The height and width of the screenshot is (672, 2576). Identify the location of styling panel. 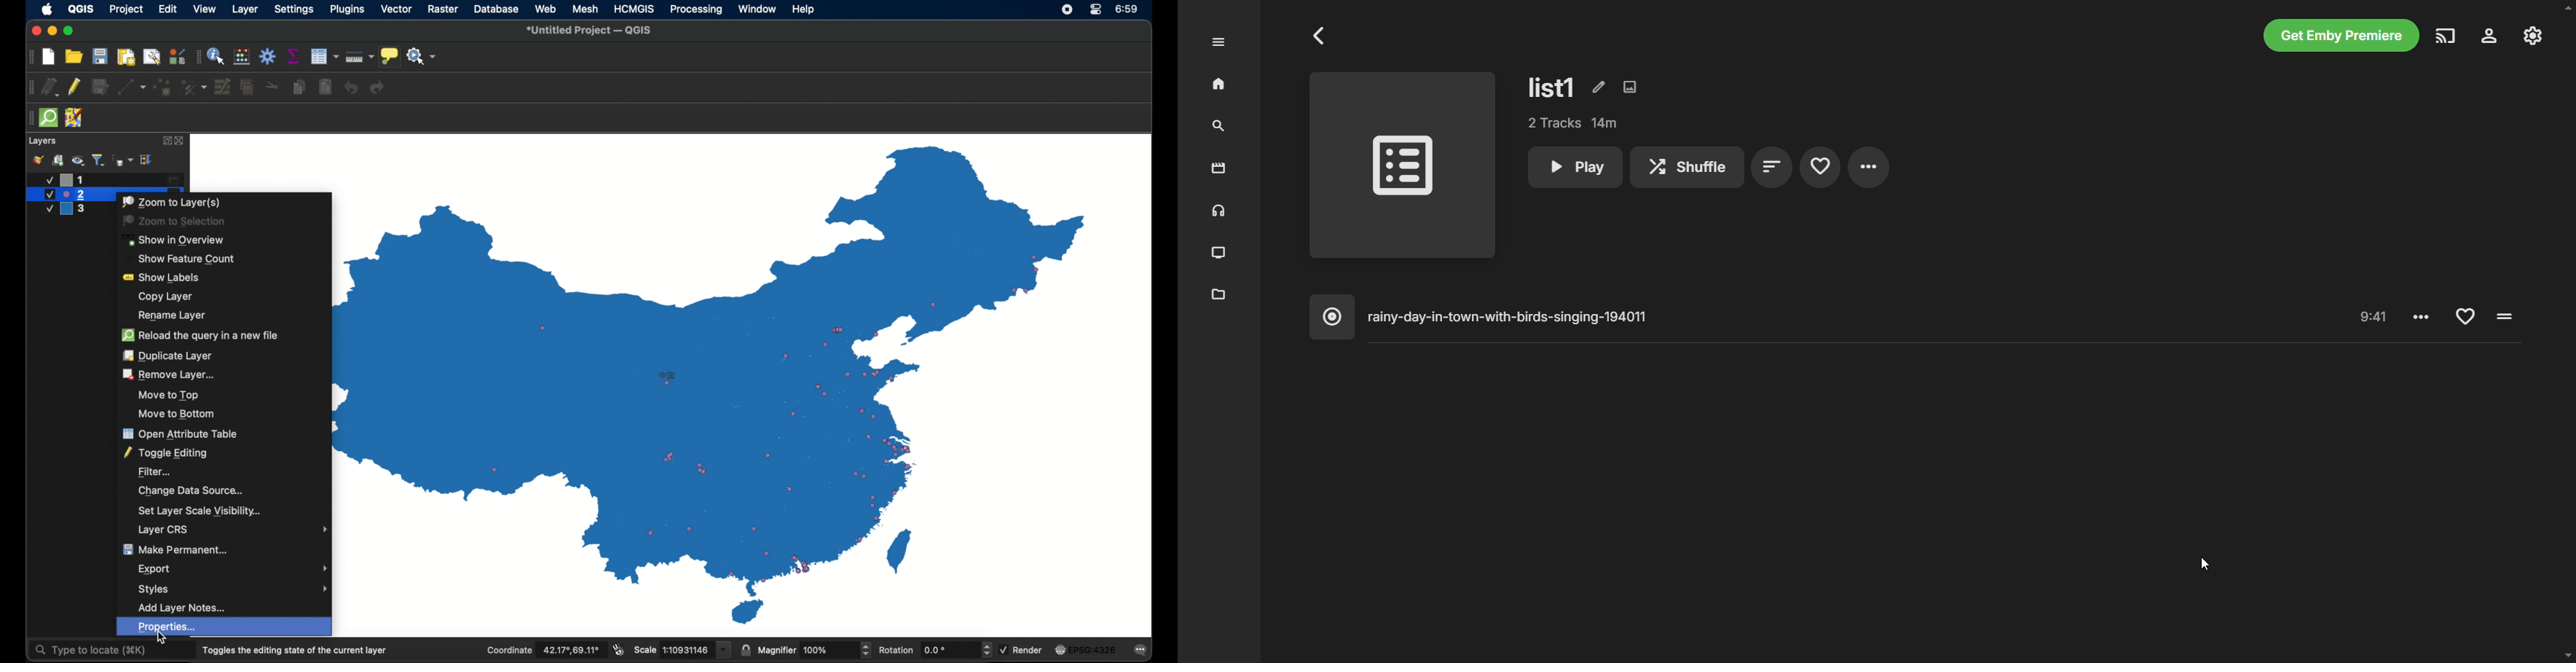
(37, 160).